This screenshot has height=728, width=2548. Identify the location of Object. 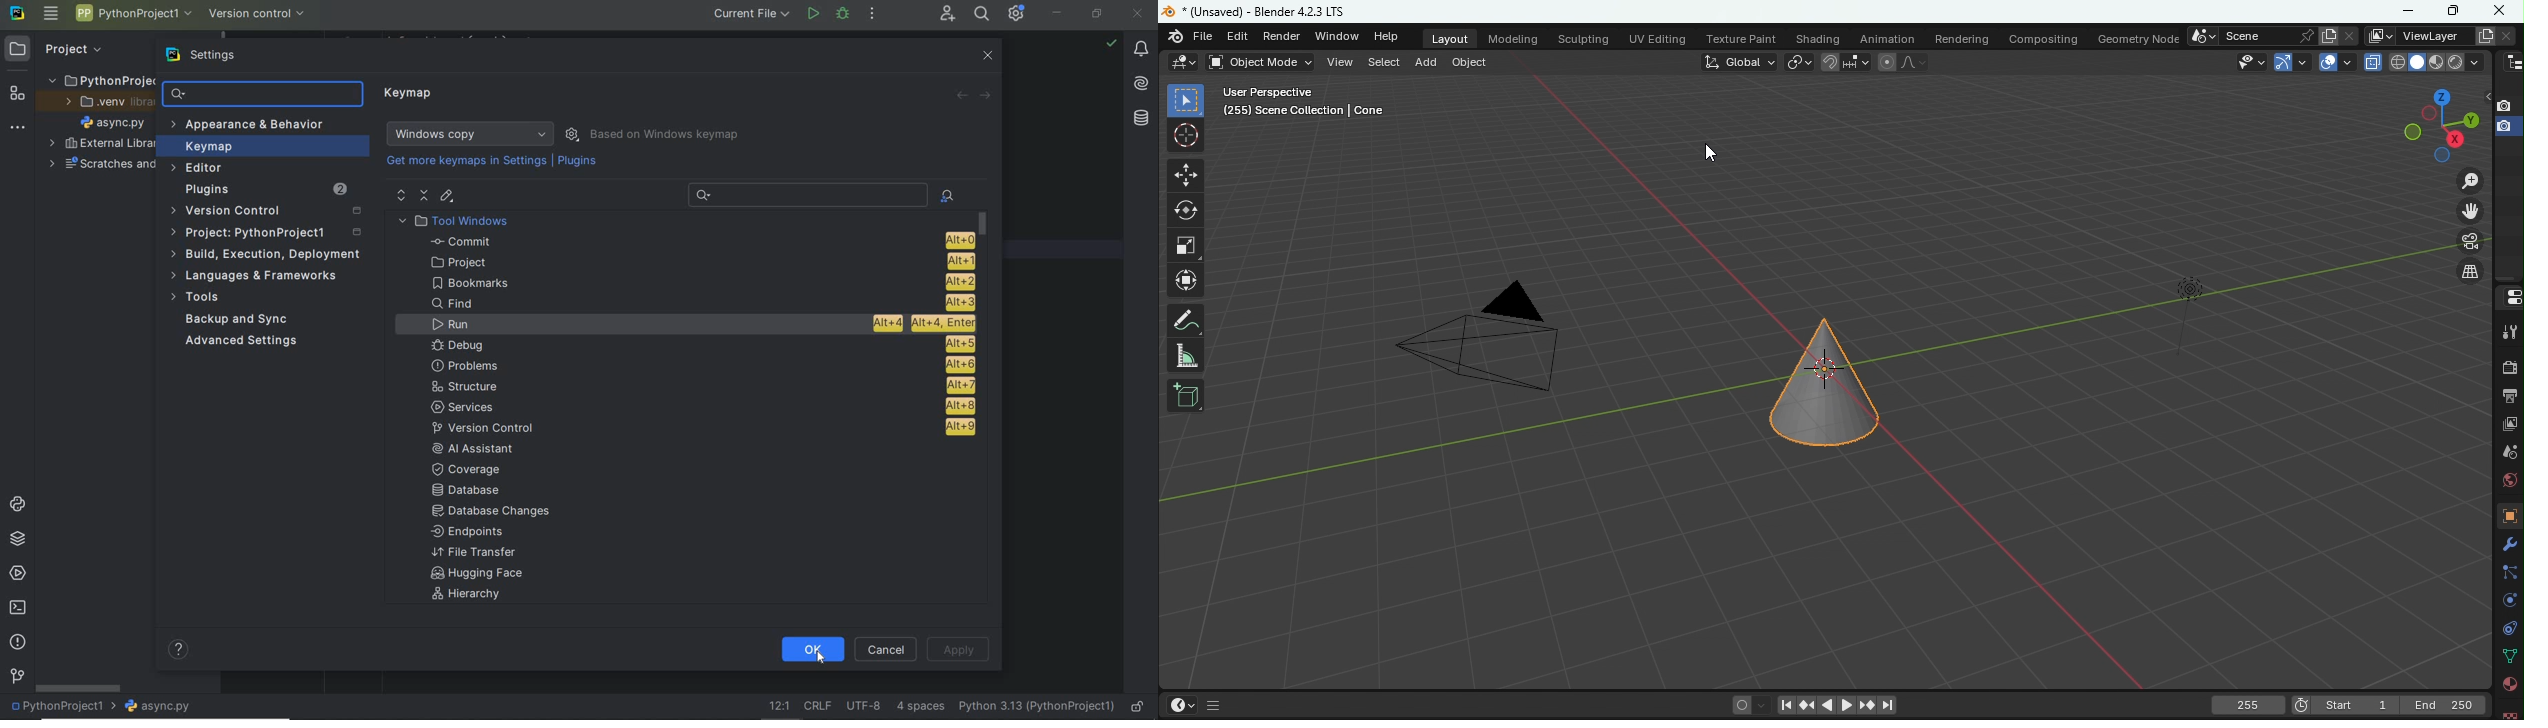
(1472, 64).